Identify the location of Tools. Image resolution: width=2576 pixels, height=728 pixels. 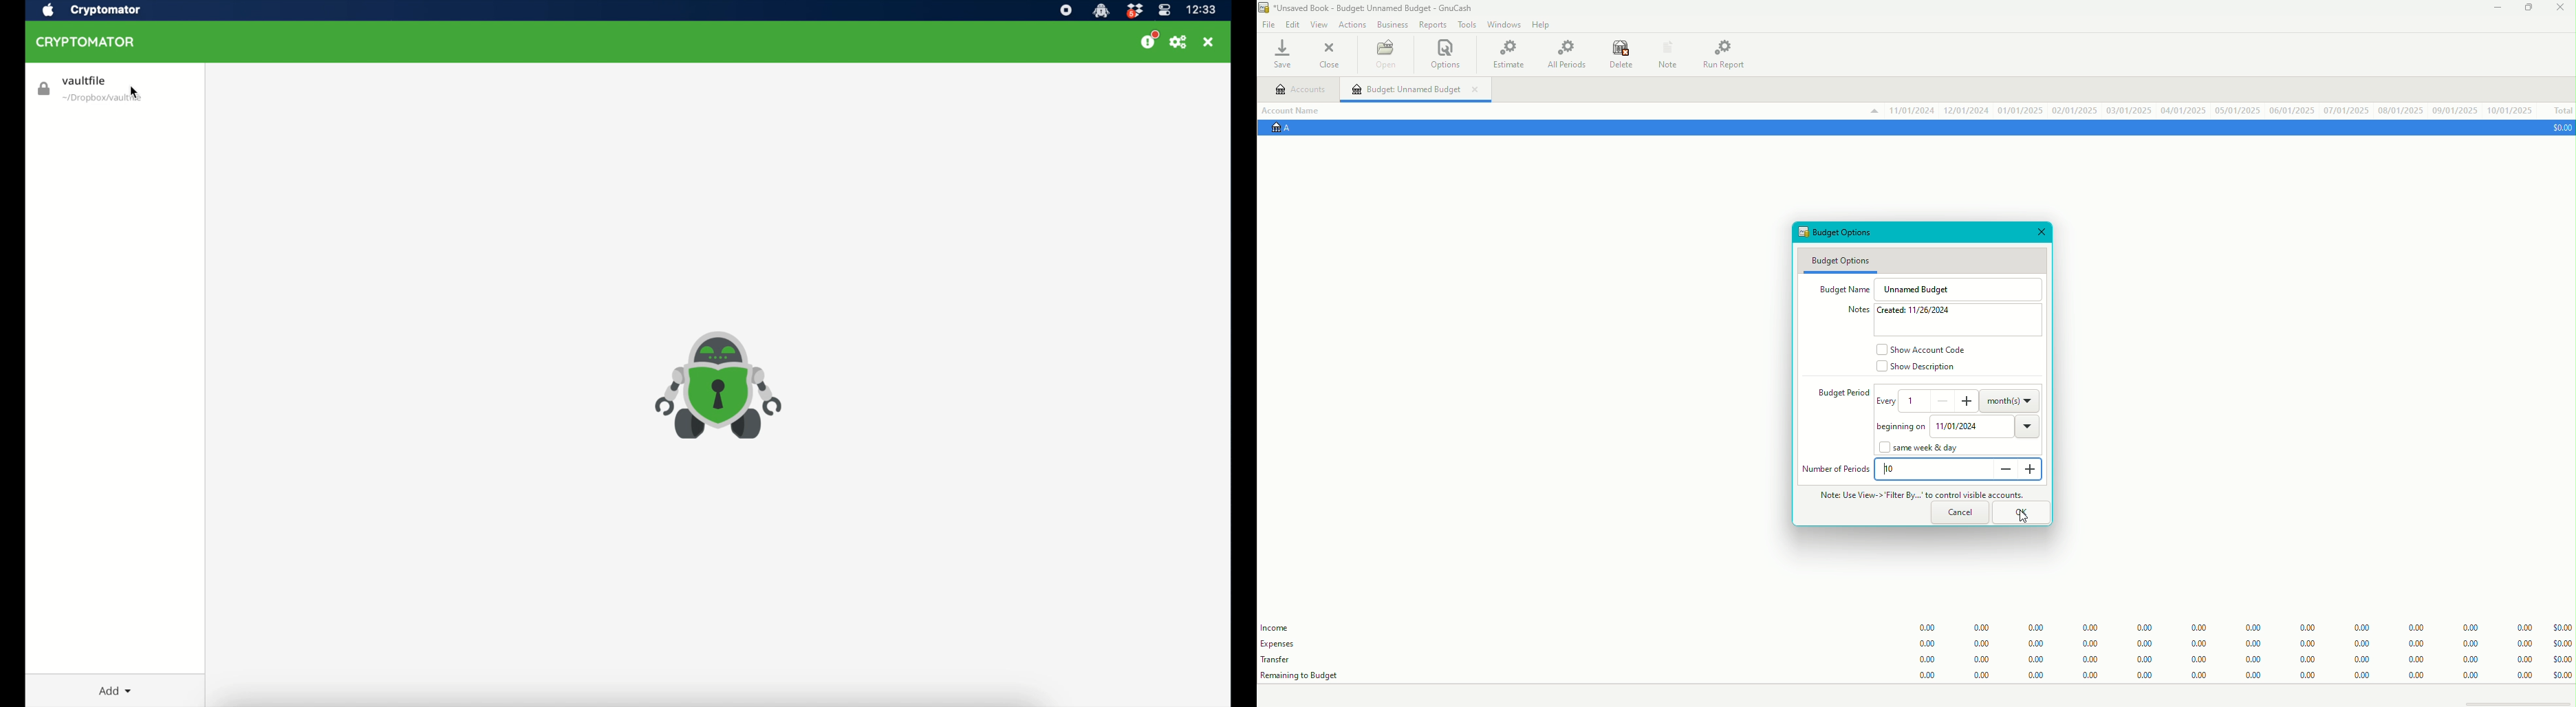
(1464, 24).